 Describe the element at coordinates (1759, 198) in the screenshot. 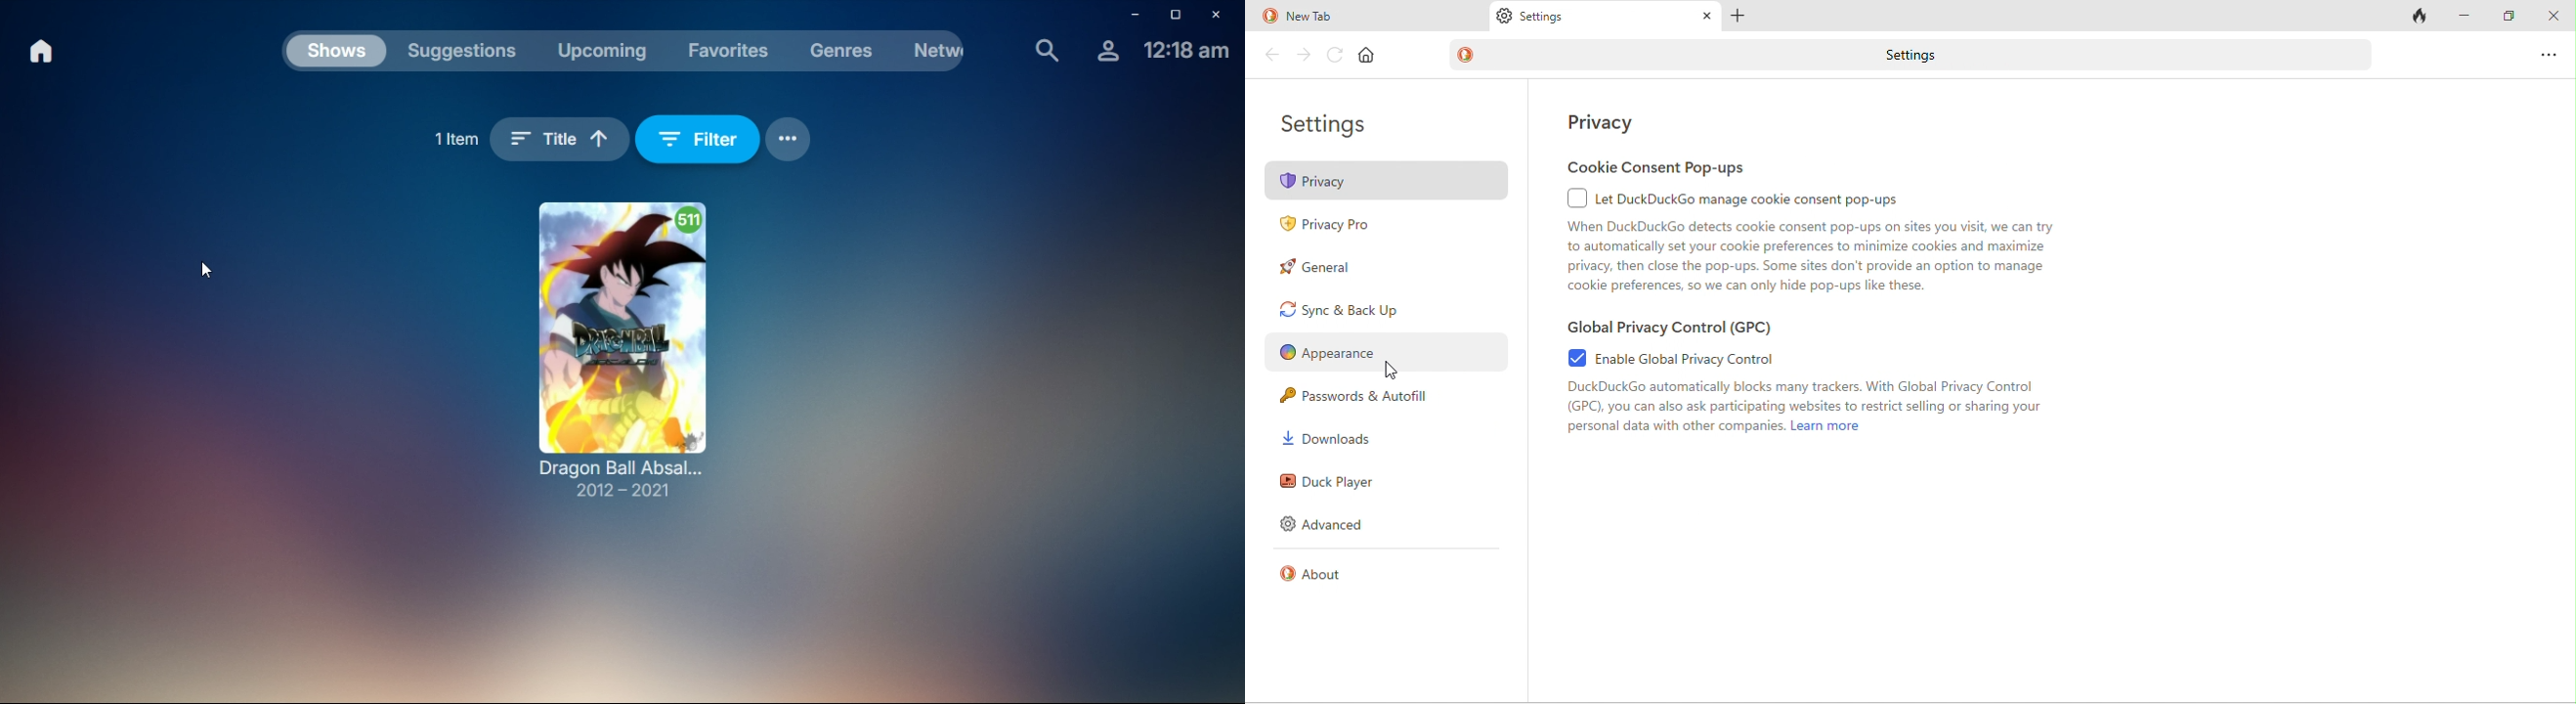

I see `lets duck duck go manage cookie consent pop ups` at that location.